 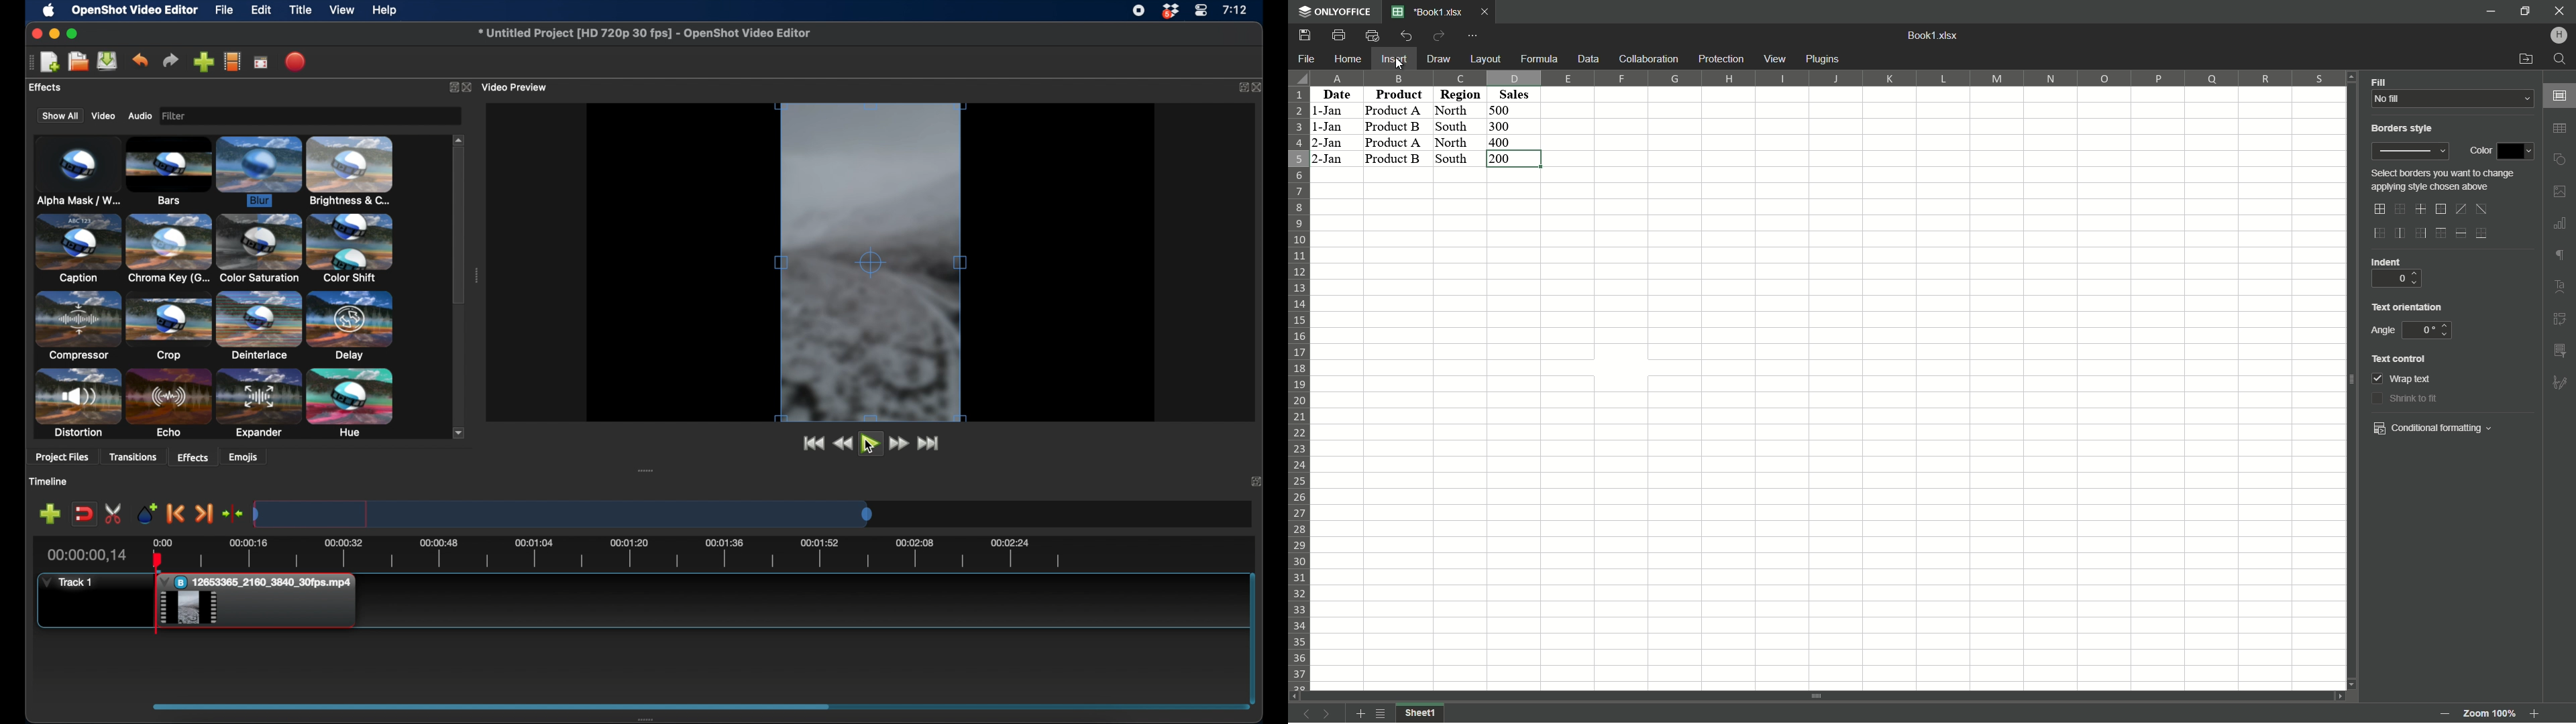 I want to click on effects, so click(x=193, y=457).